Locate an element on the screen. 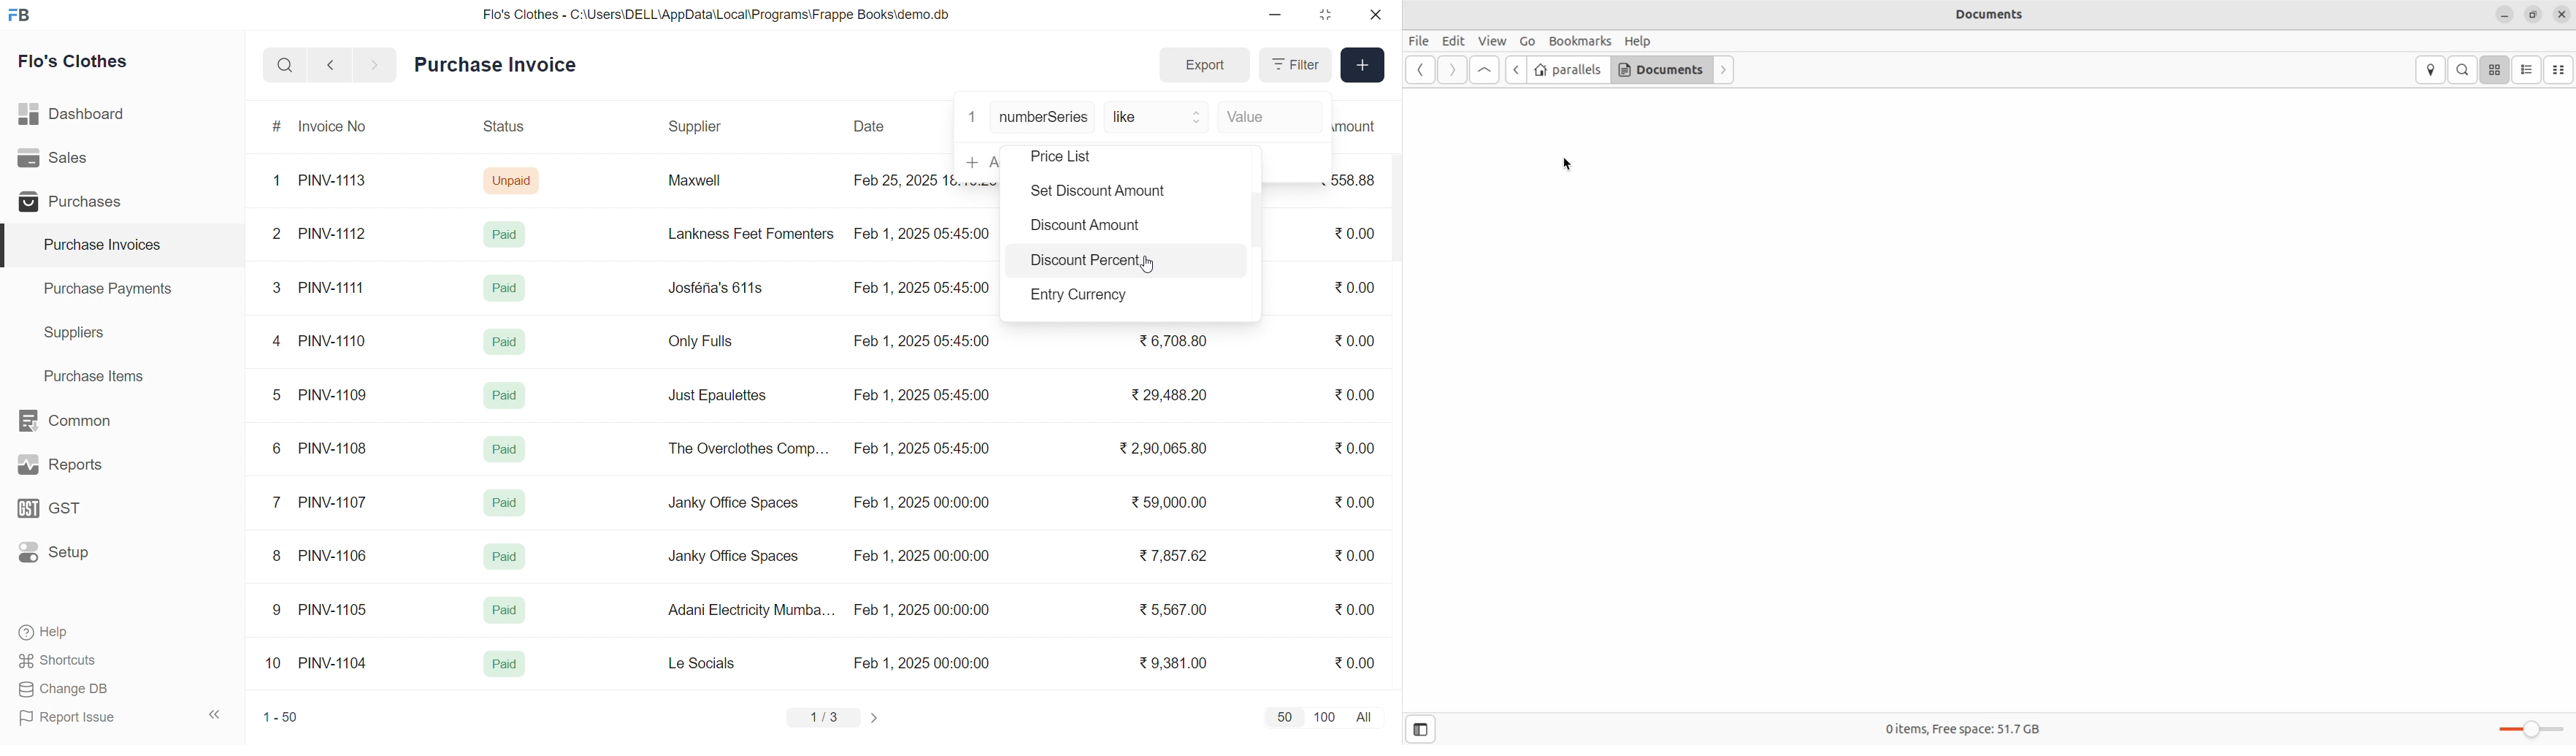 This screenshot has height=756, width=2576. vertical scroll bar is located at coordinates (1257, 223).